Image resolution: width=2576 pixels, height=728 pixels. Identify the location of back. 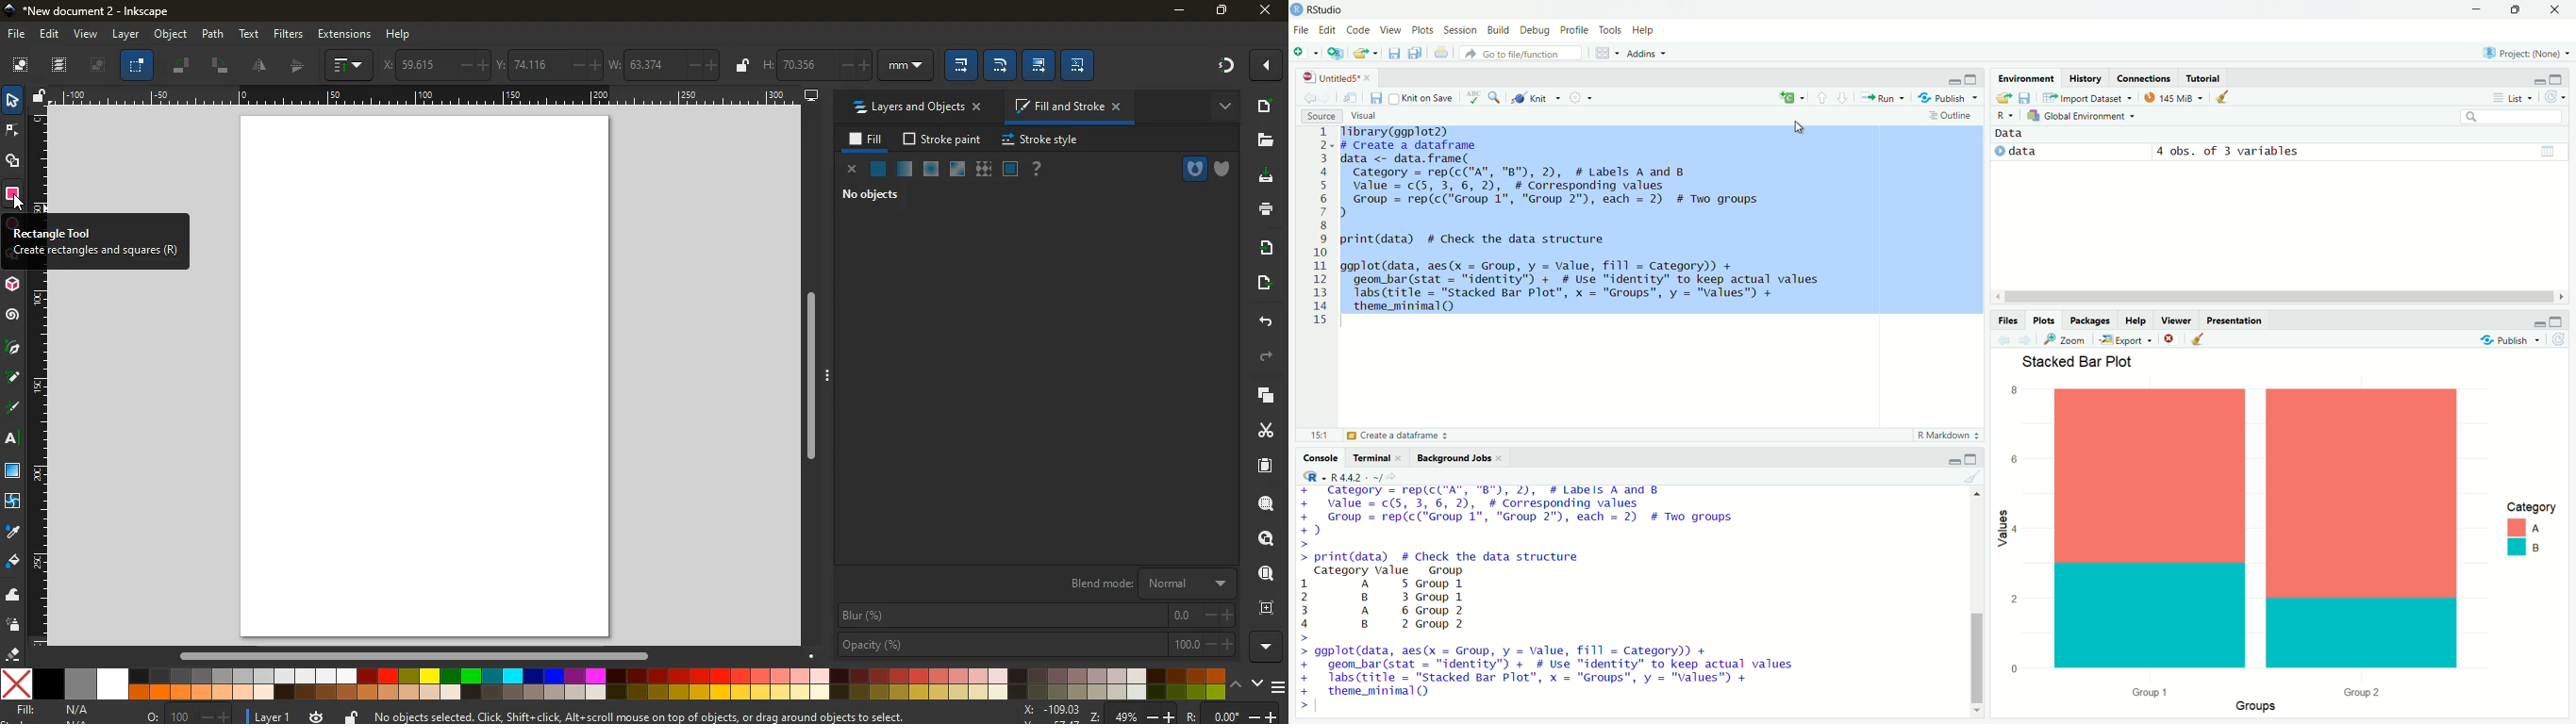
(1264, 319).